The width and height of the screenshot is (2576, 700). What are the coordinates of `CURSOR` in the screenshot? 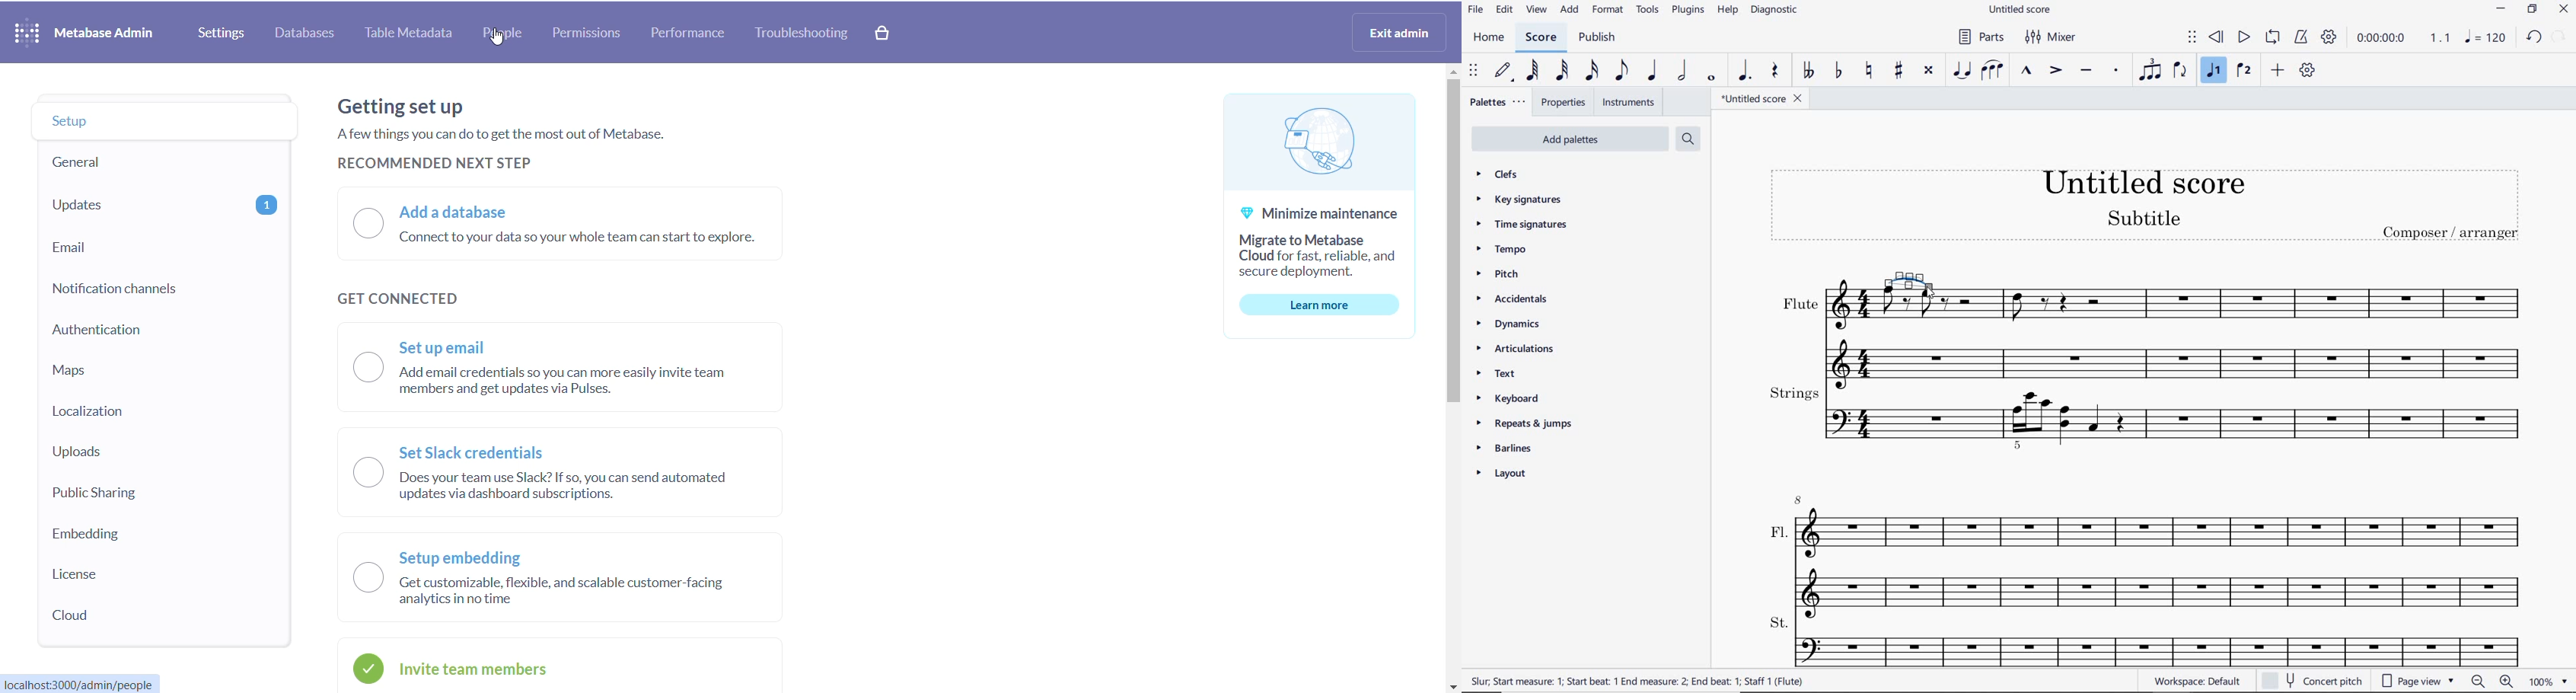 It's located at (1928, 293).